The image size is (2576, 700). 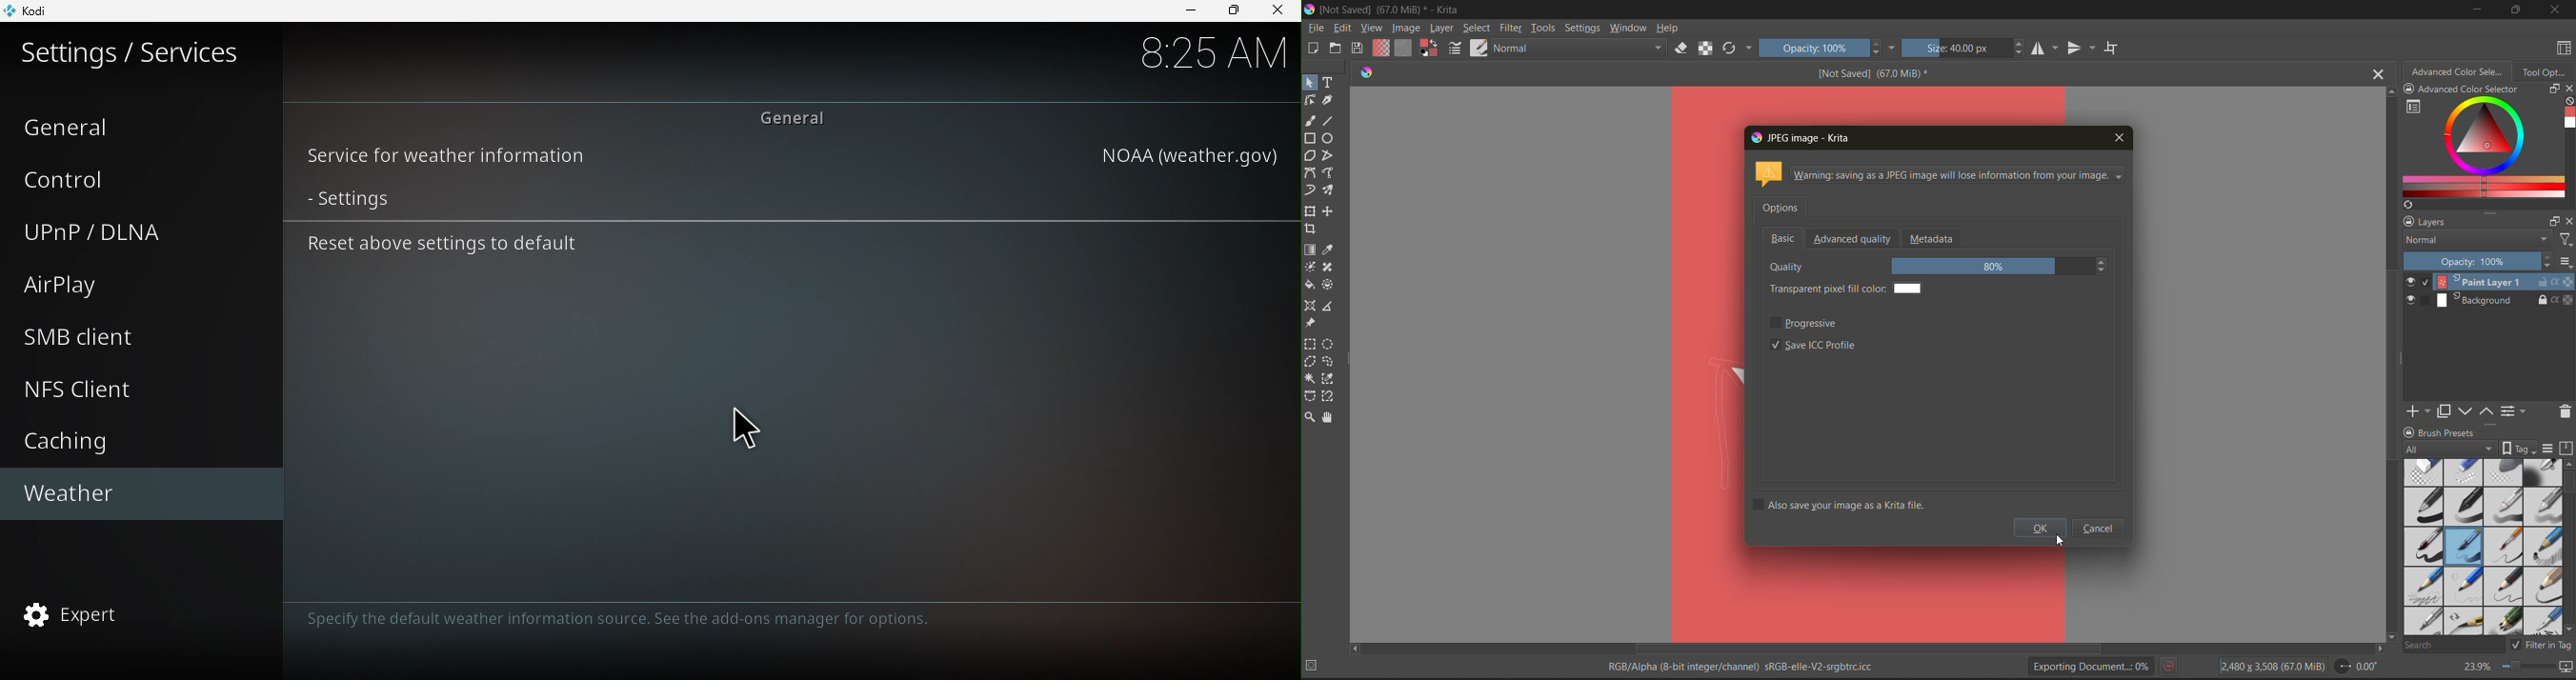 I want to click on Software logo, so click(x=1370, y=74).